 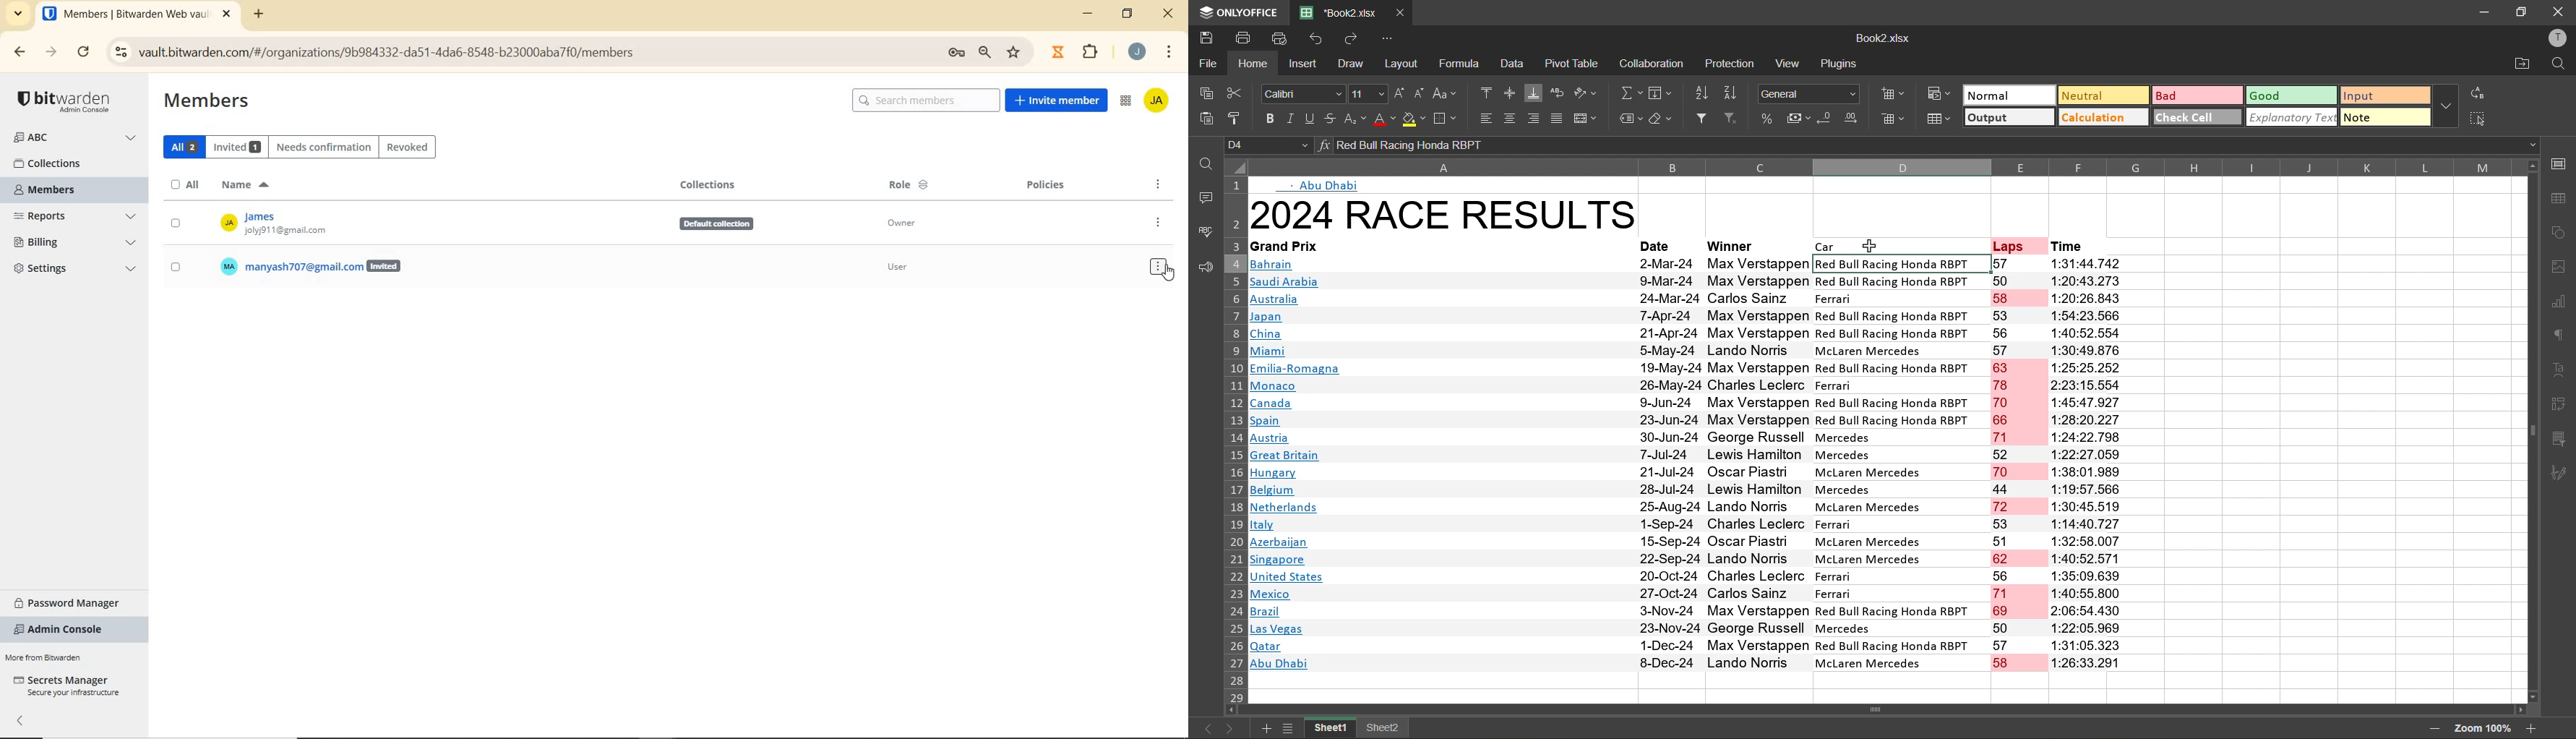 What do you see at coordinates (1287, 728) in the screenshot?
I see `sheet list` at bounding box center [1287, 728].